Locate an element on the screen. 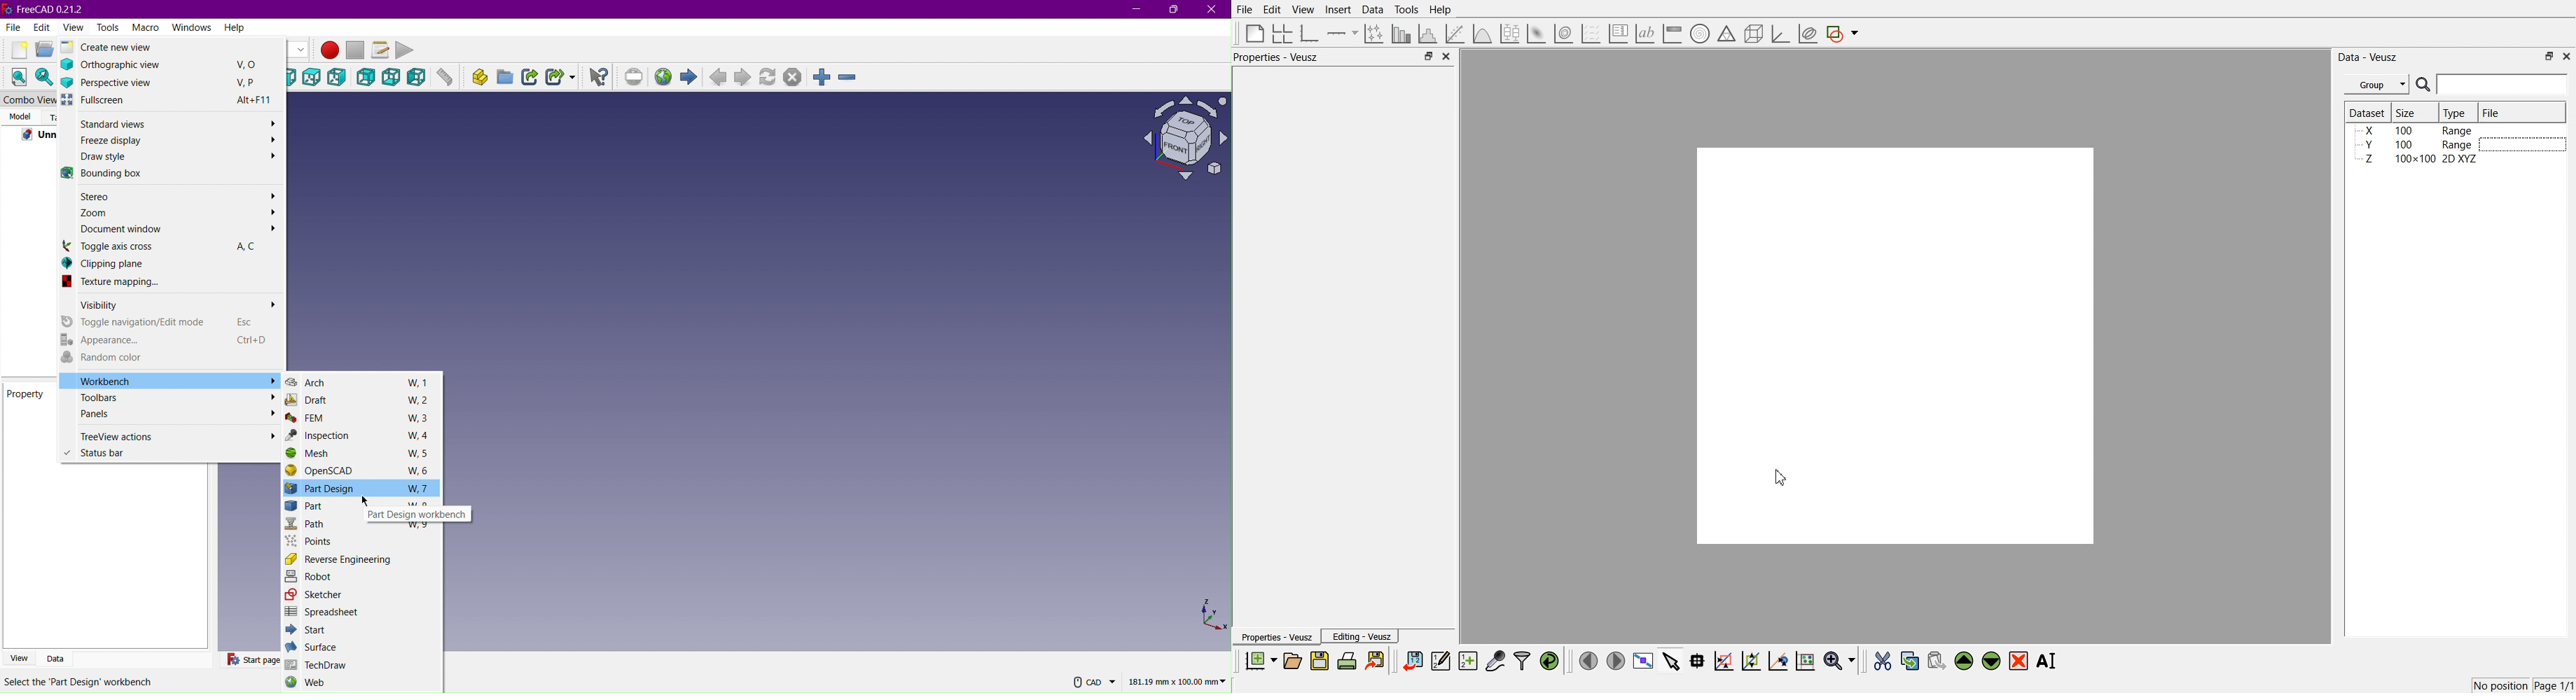 The width and height of the screenshot is (2576, 700). Standard views is located at coordinates (169, 121).